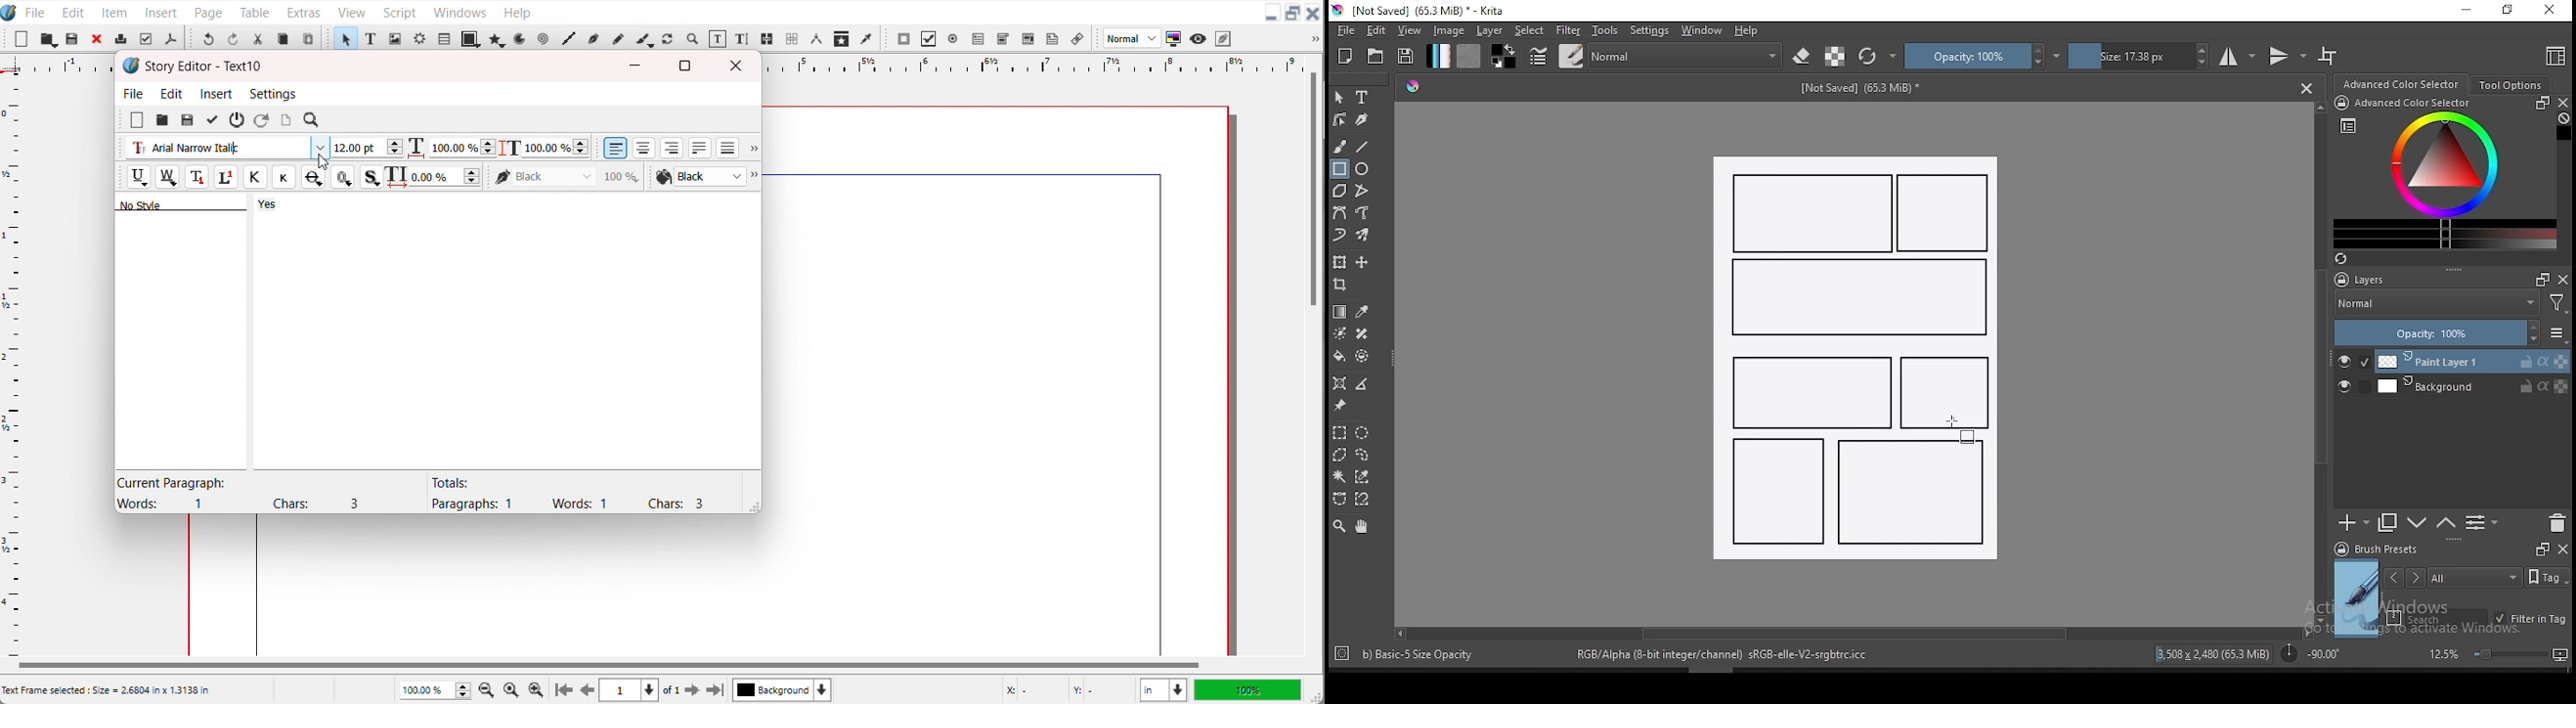  I want to click on Drop down box, so click(752, 149).